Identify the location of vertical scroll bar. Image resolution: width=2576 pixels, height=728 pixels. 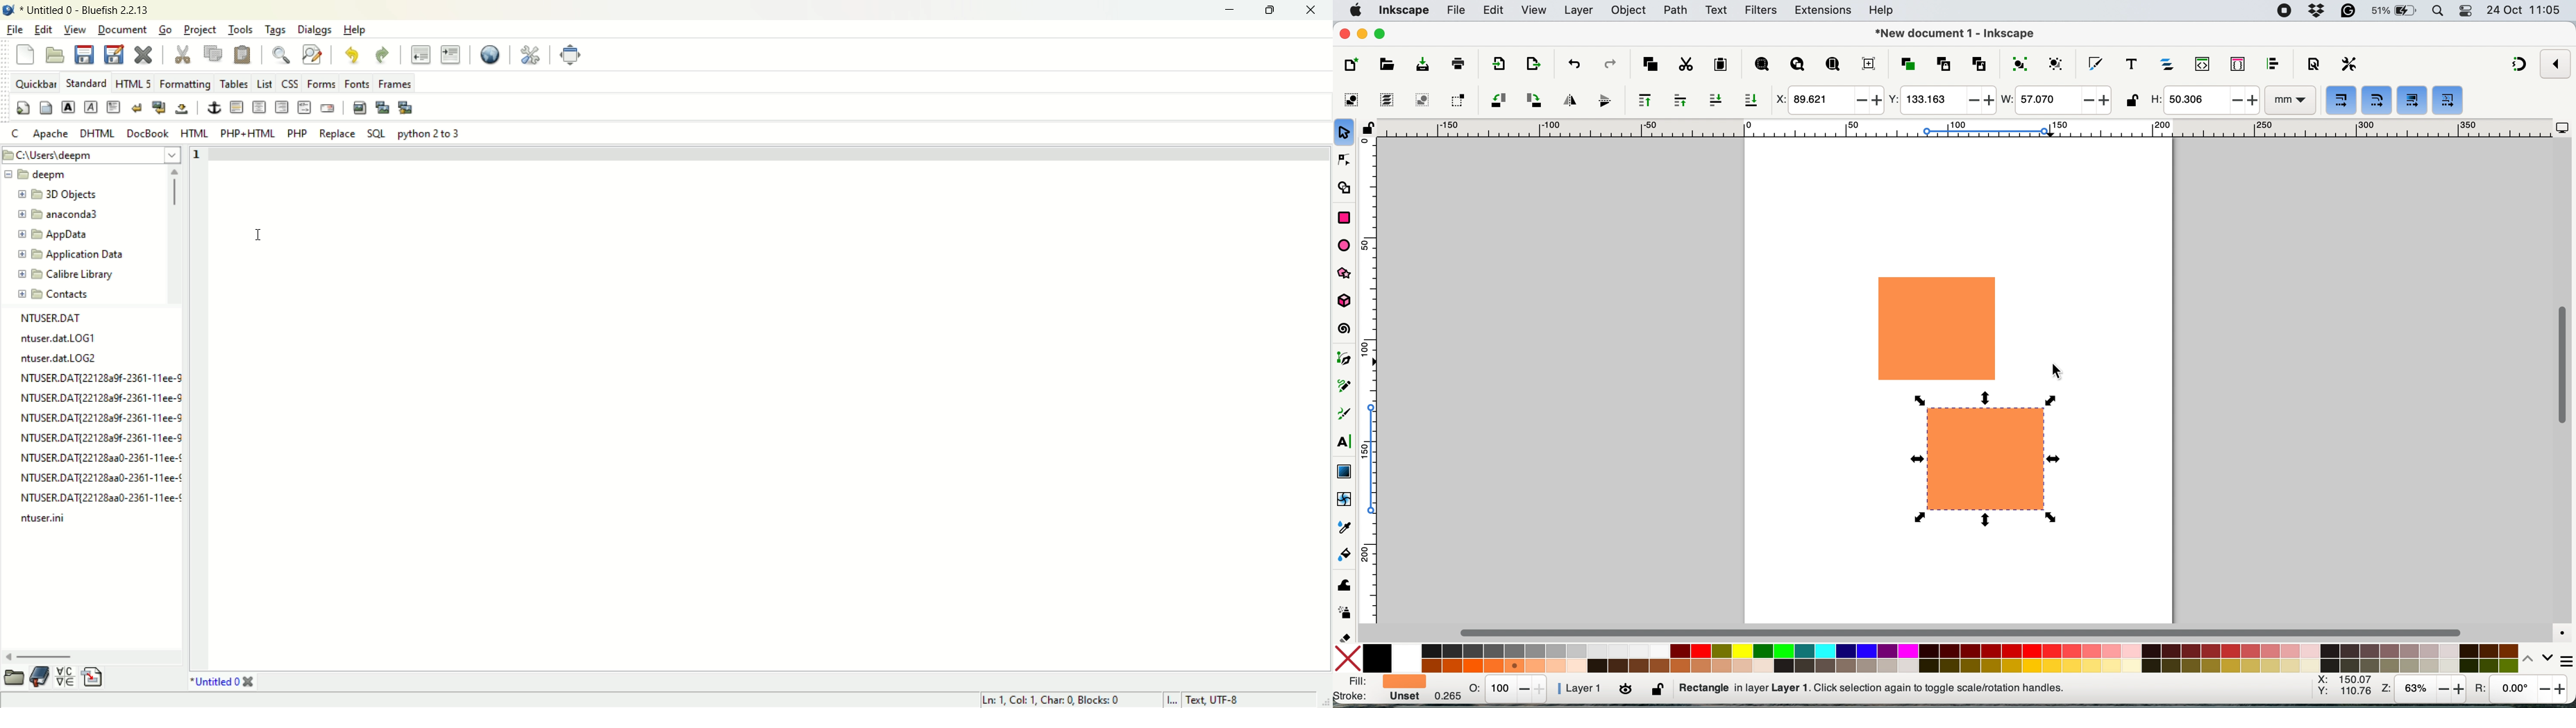
(2561, 366).